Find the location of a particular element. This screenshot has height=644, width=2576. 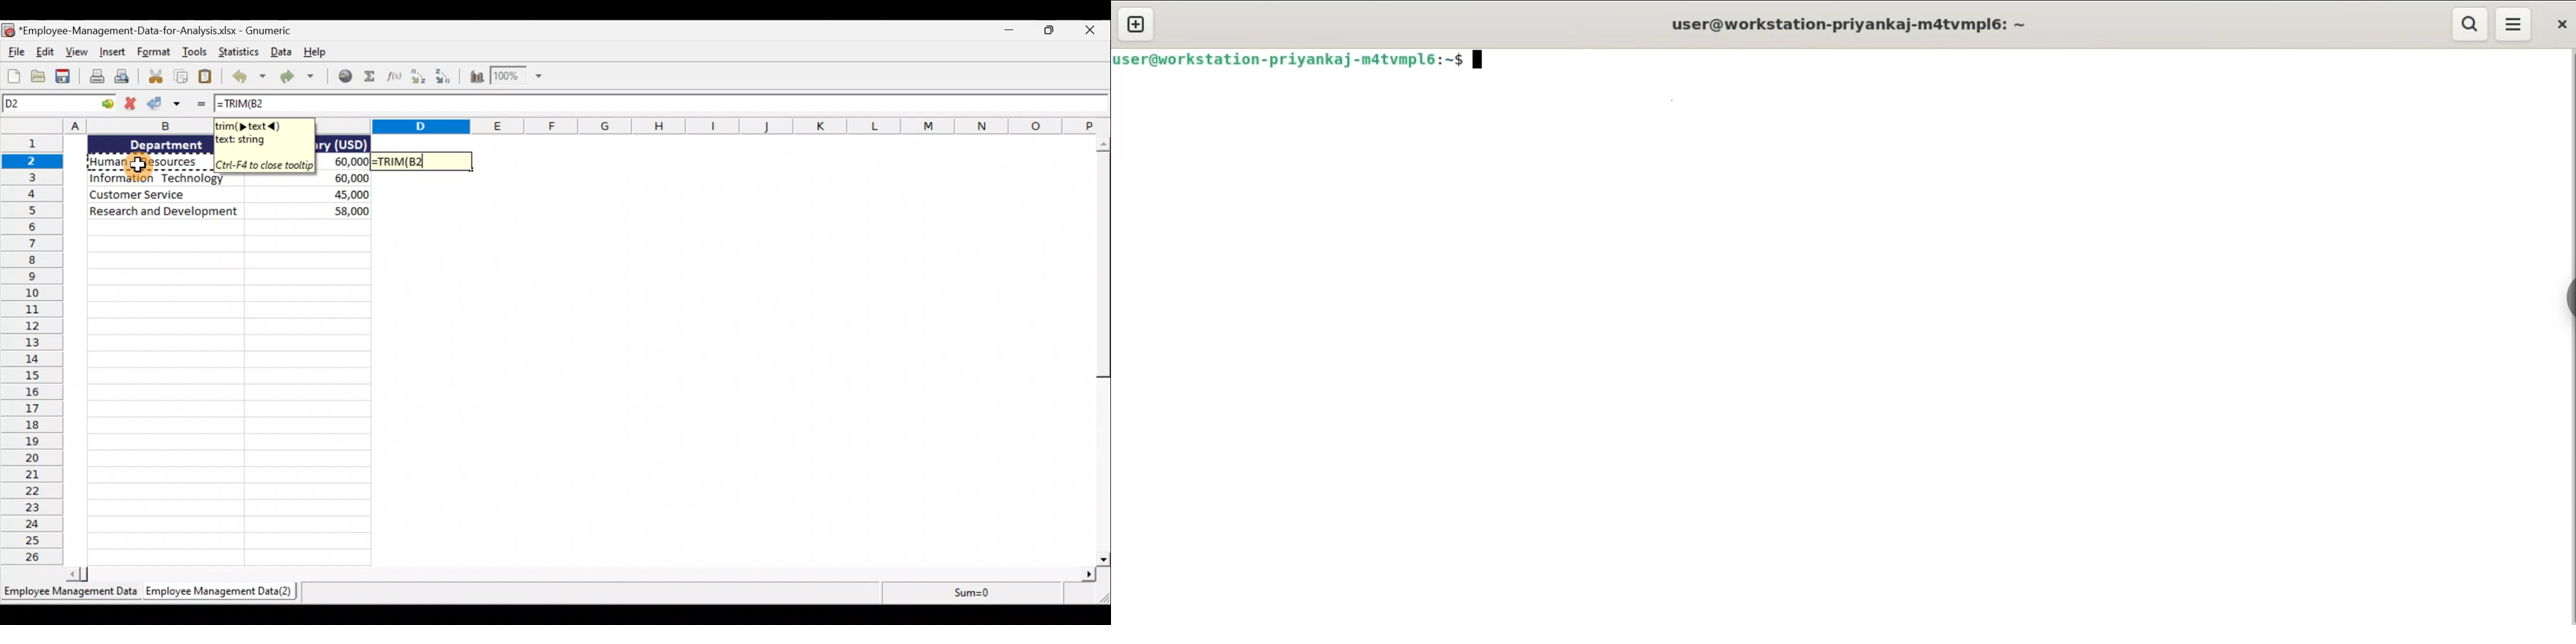

scroll bar is located at coordinates (574, 574).